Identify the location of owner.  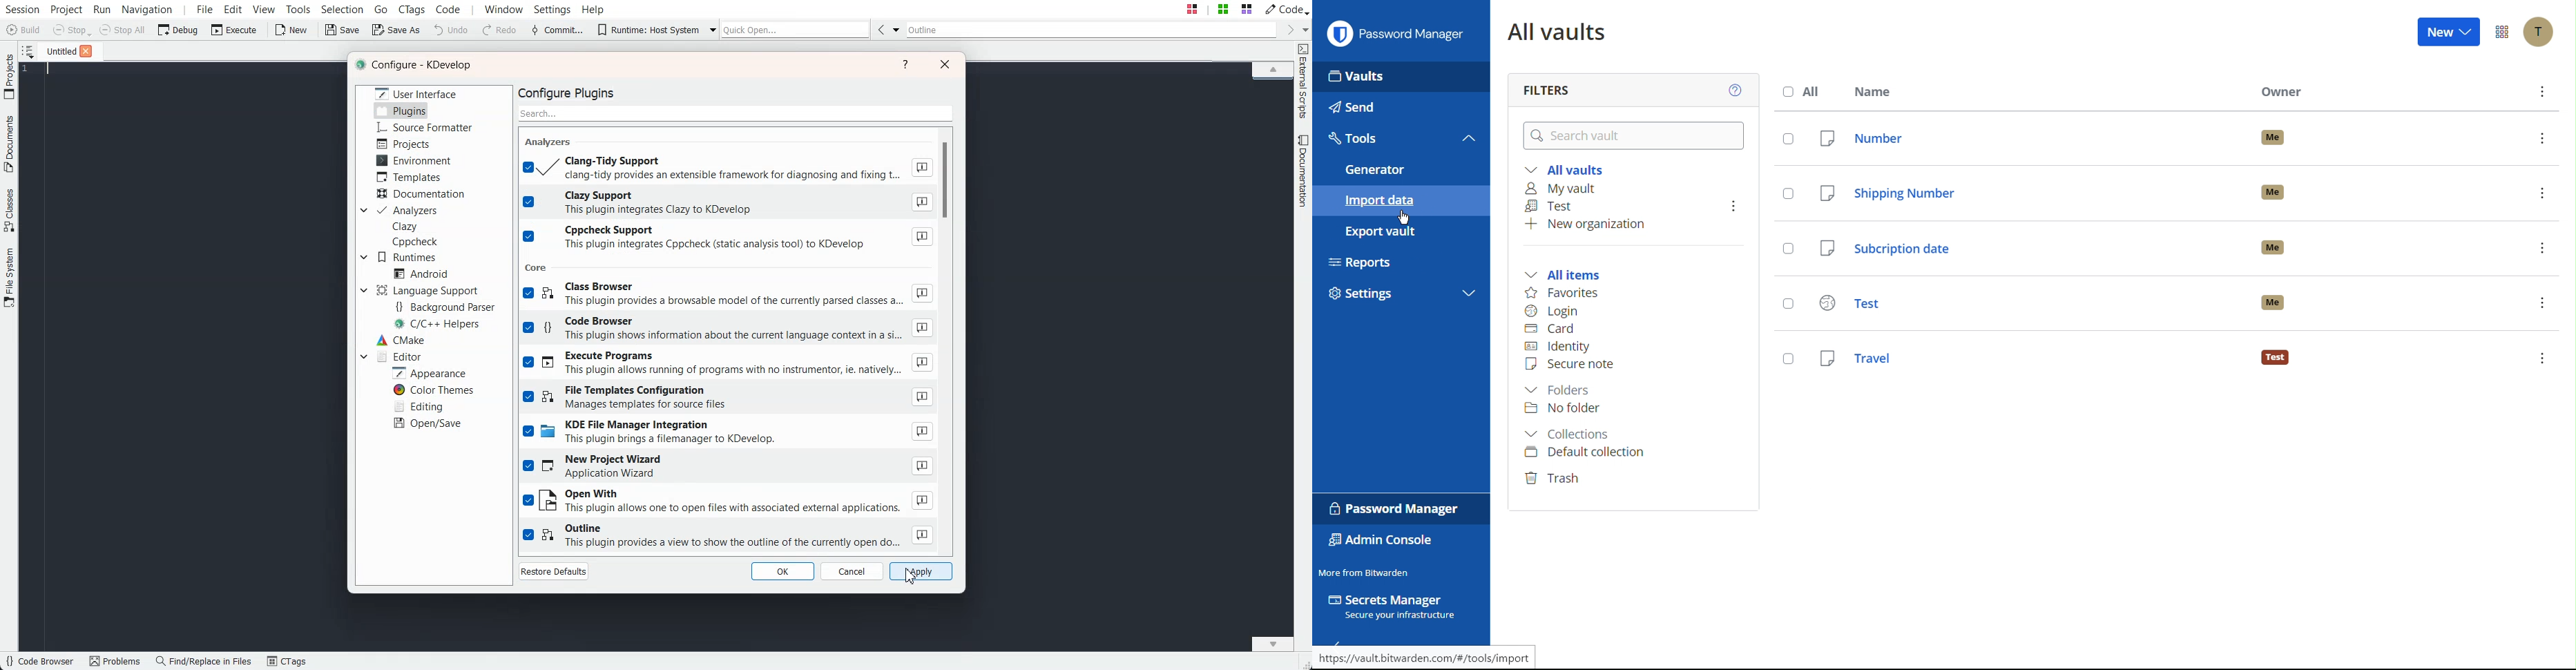
(2273, 247).